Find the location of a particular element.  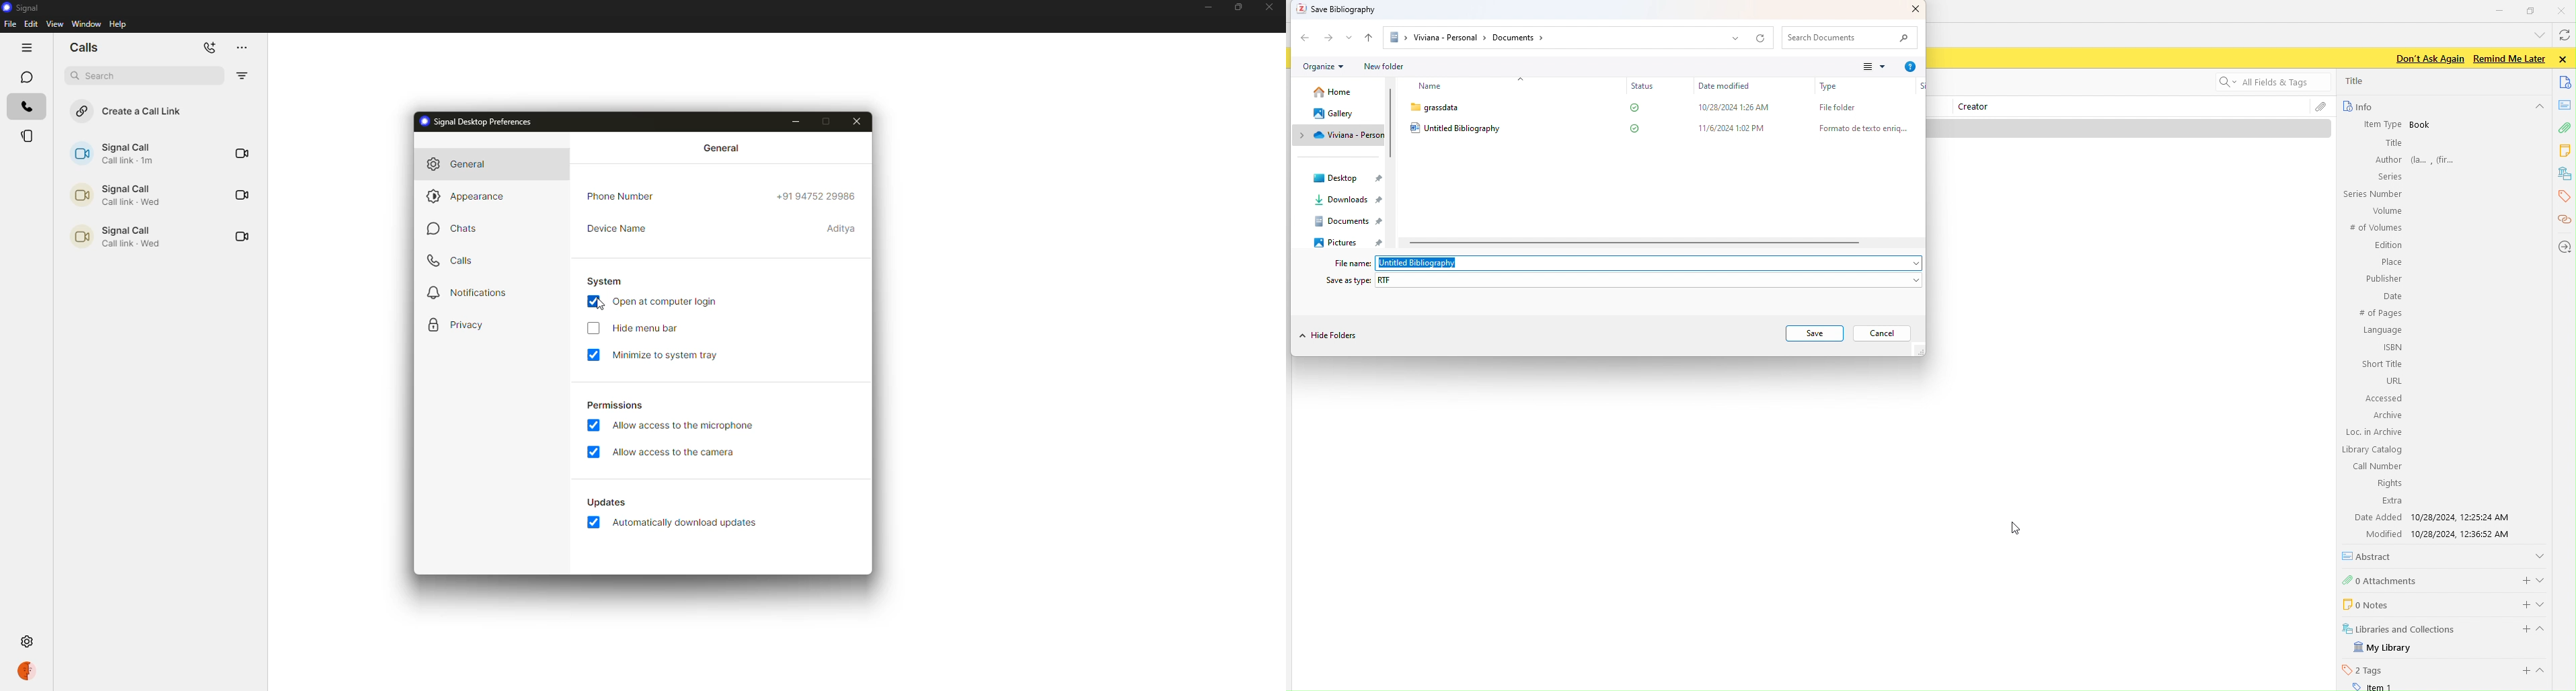

system is located at coordinates (609, 281).